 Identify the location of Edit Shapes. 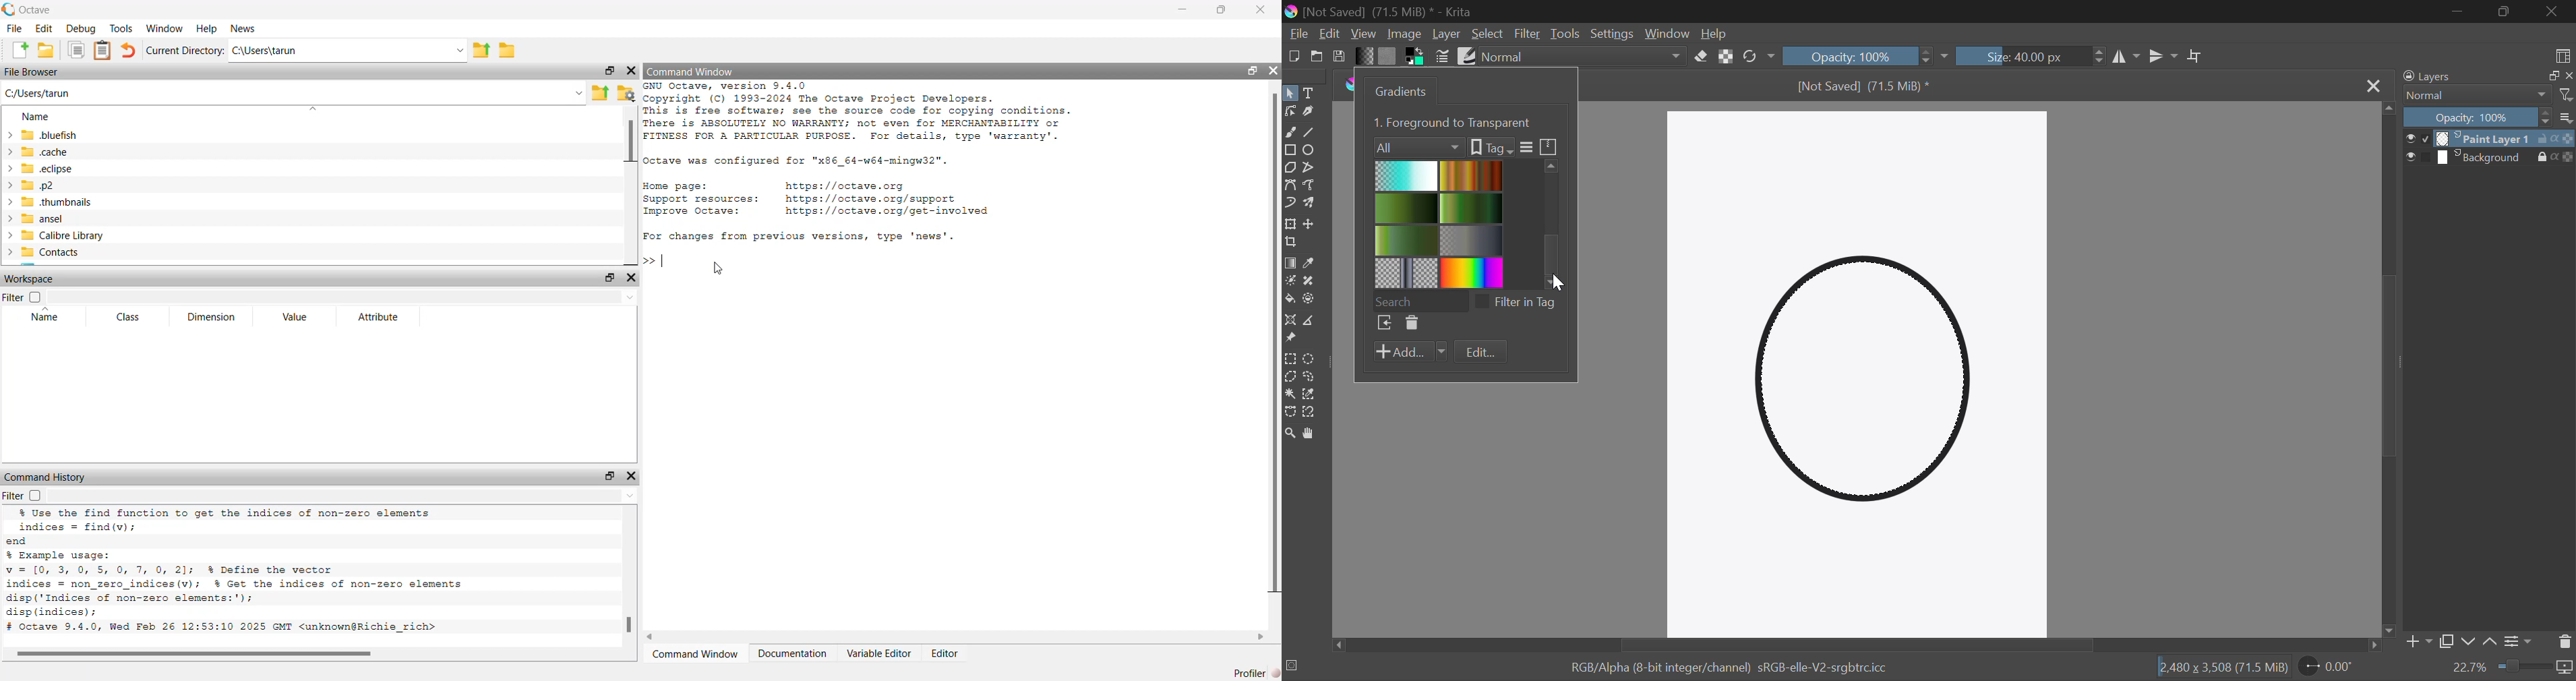
(1290, 113).